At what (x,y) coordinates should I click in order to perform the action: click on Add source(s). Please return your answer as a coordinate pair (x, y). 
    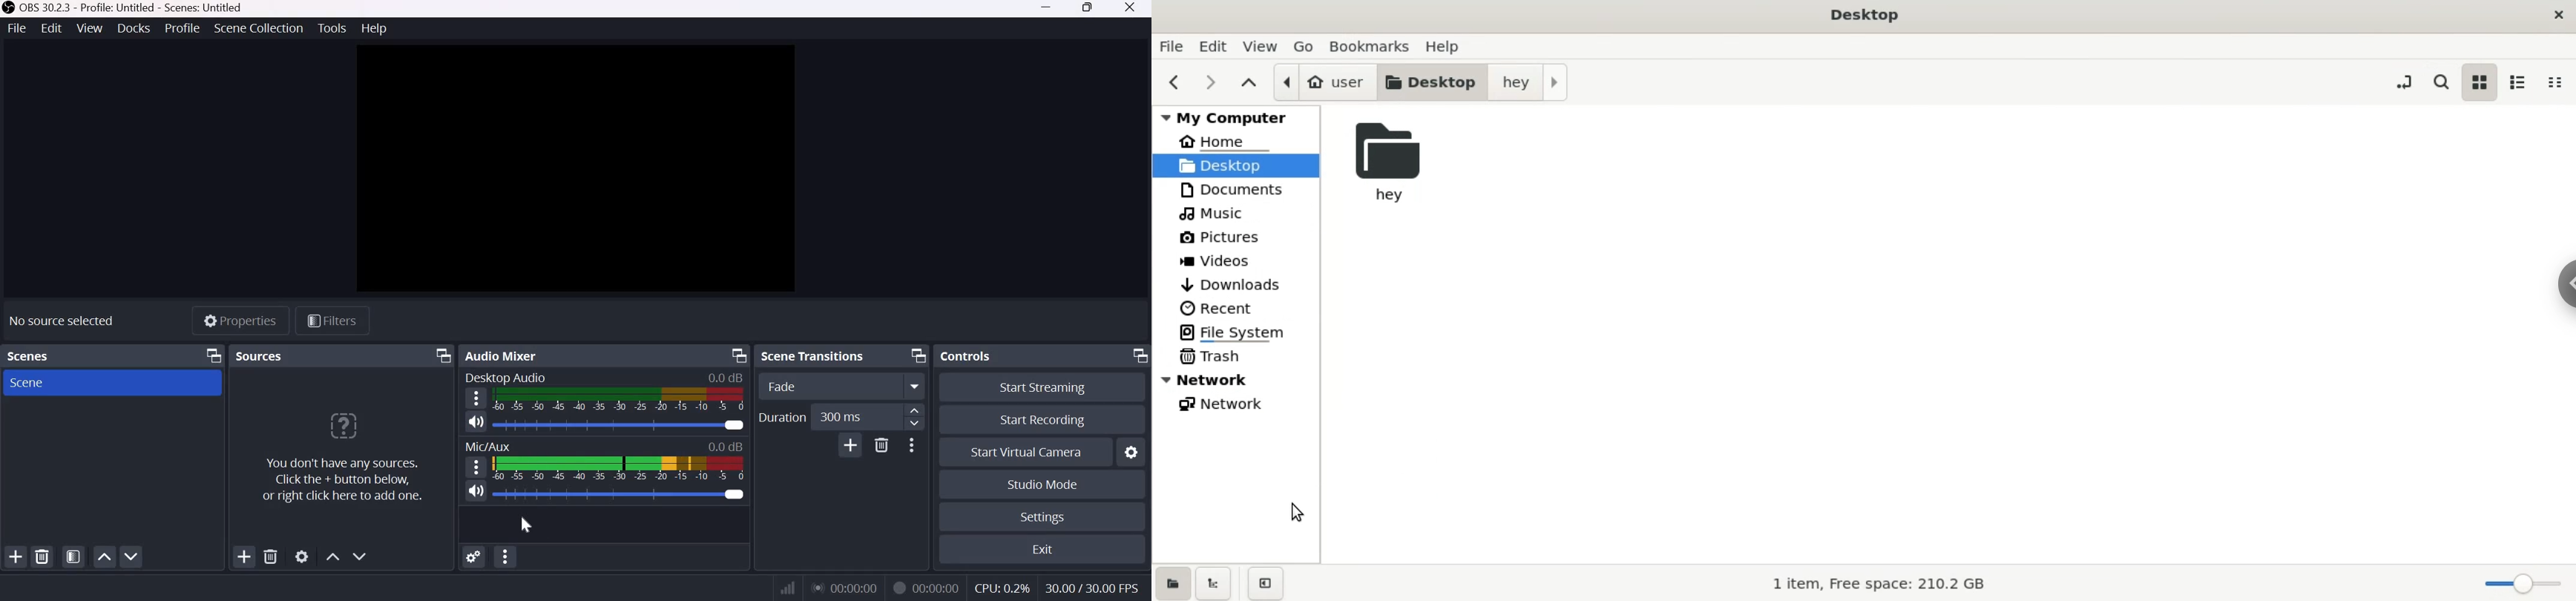
    Looking at the image, I should click on (245, 557).